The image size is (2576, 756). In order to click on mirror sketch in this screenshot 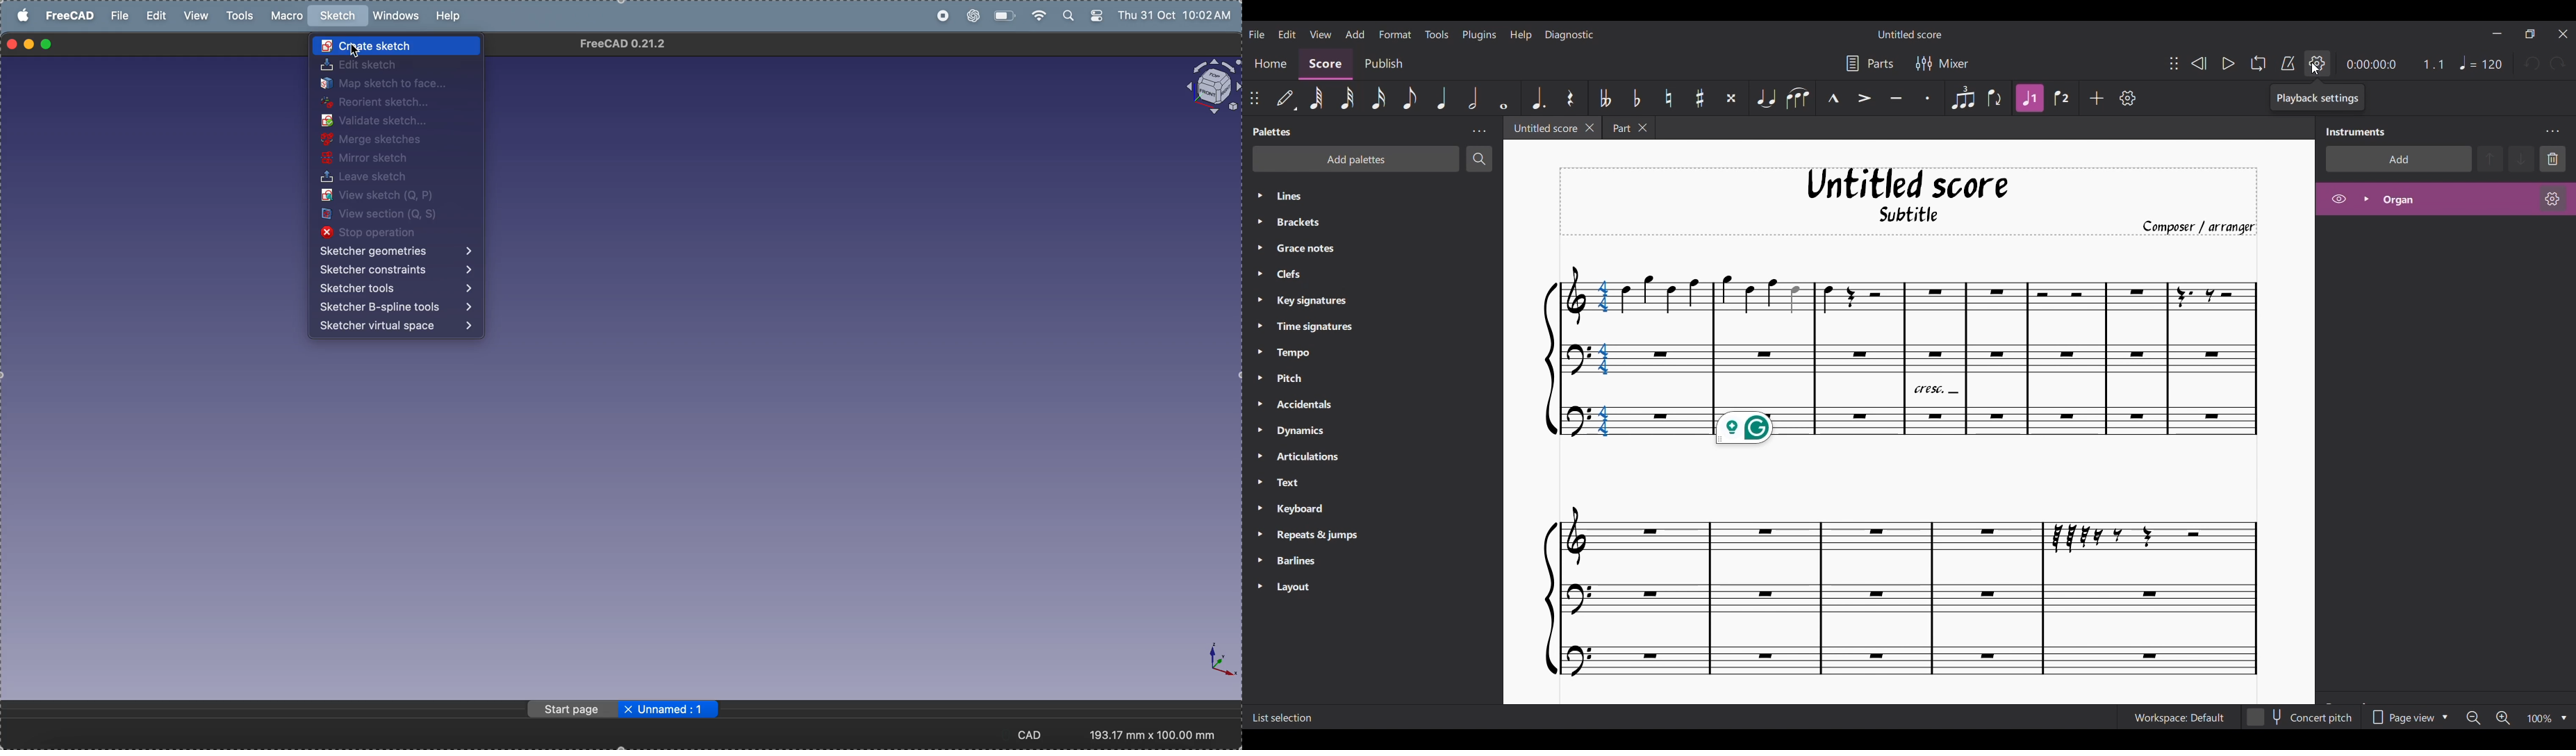, I will do `click(384, 160)`.